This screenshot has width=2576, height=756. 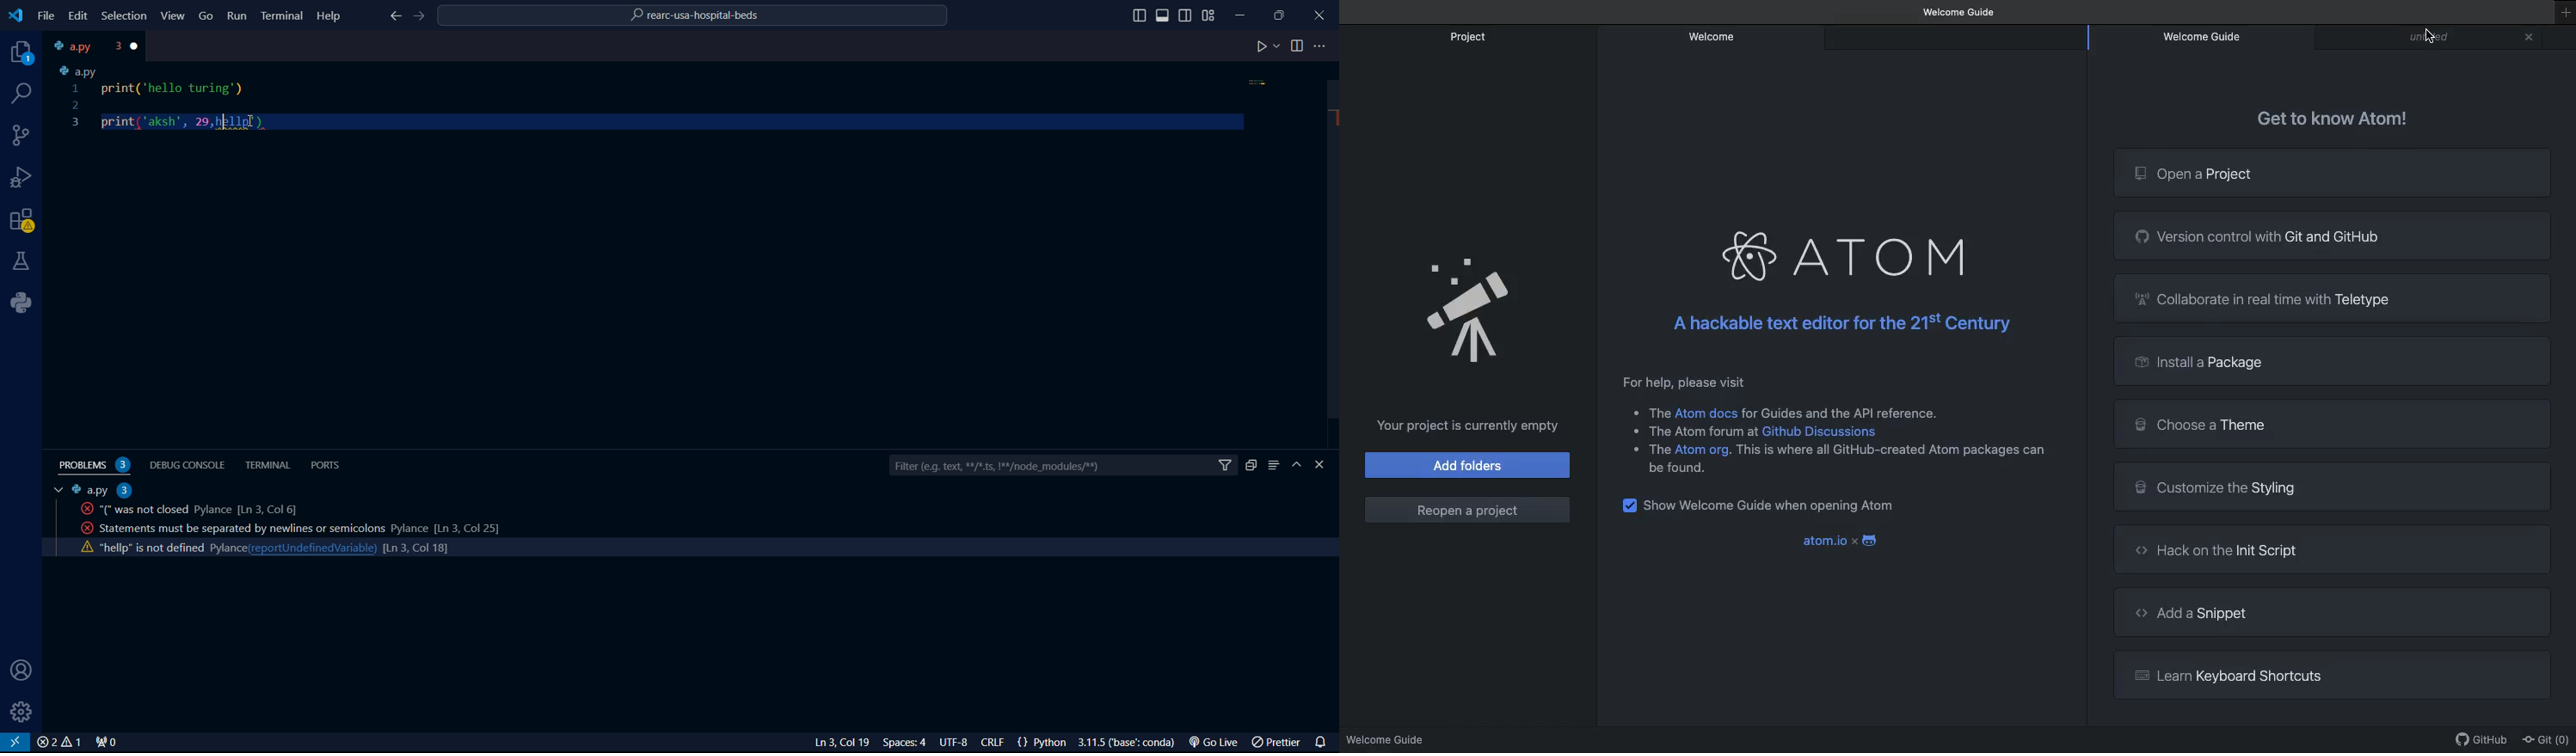 I want to click on Run, so click(x=238, y=18).